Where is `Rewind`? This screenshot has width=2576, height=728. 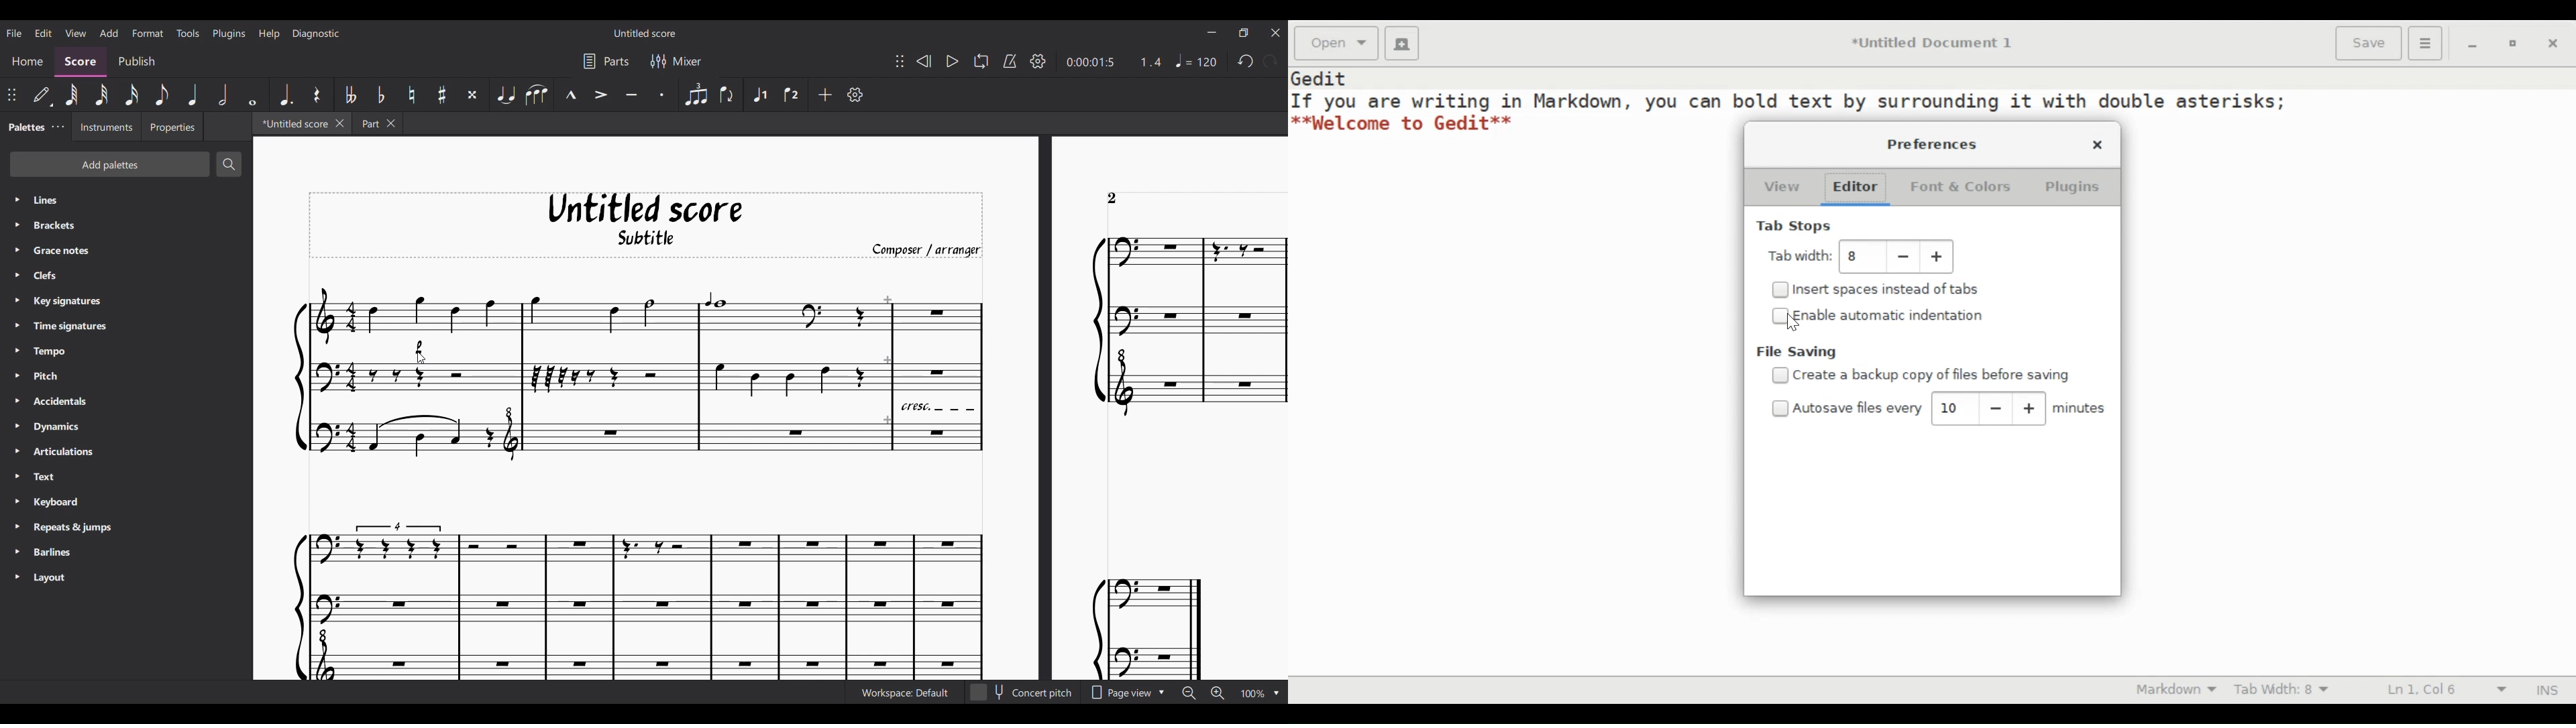 Rewind is located at coordinates (924, 61).